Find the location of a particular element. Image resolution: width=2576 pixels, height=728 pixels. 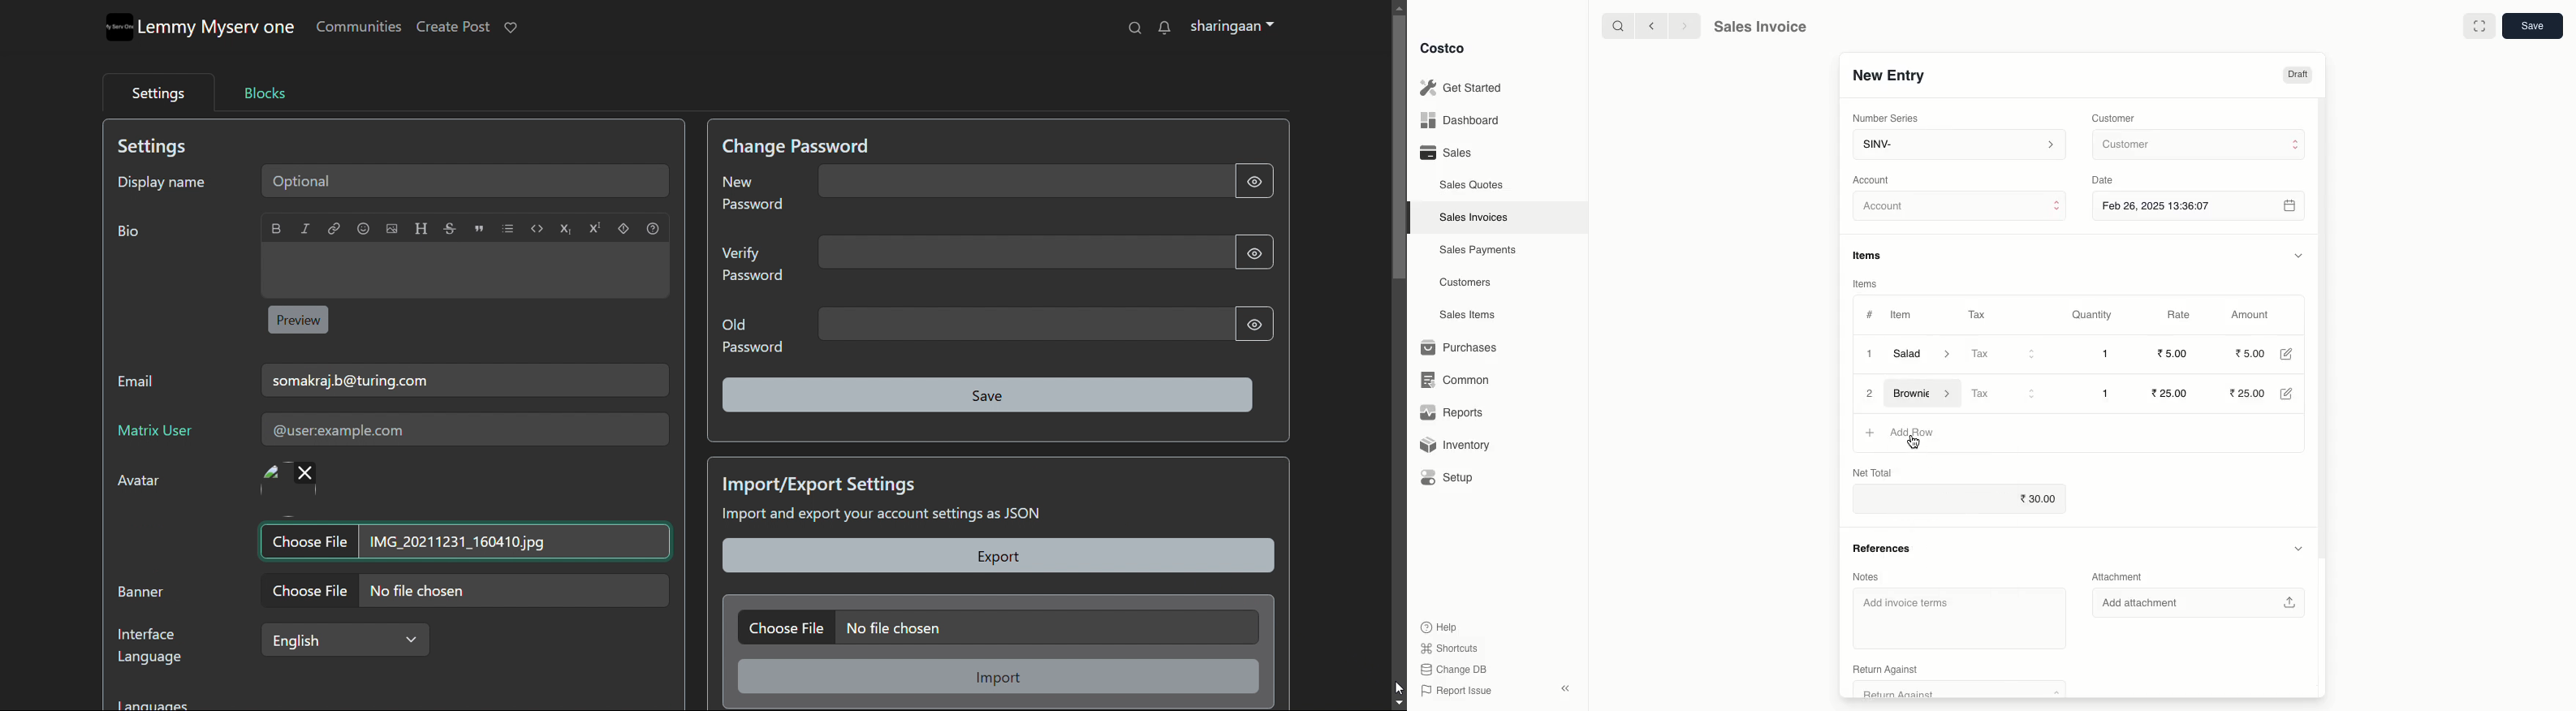

5.00 is located at coordinates (2175, 353).